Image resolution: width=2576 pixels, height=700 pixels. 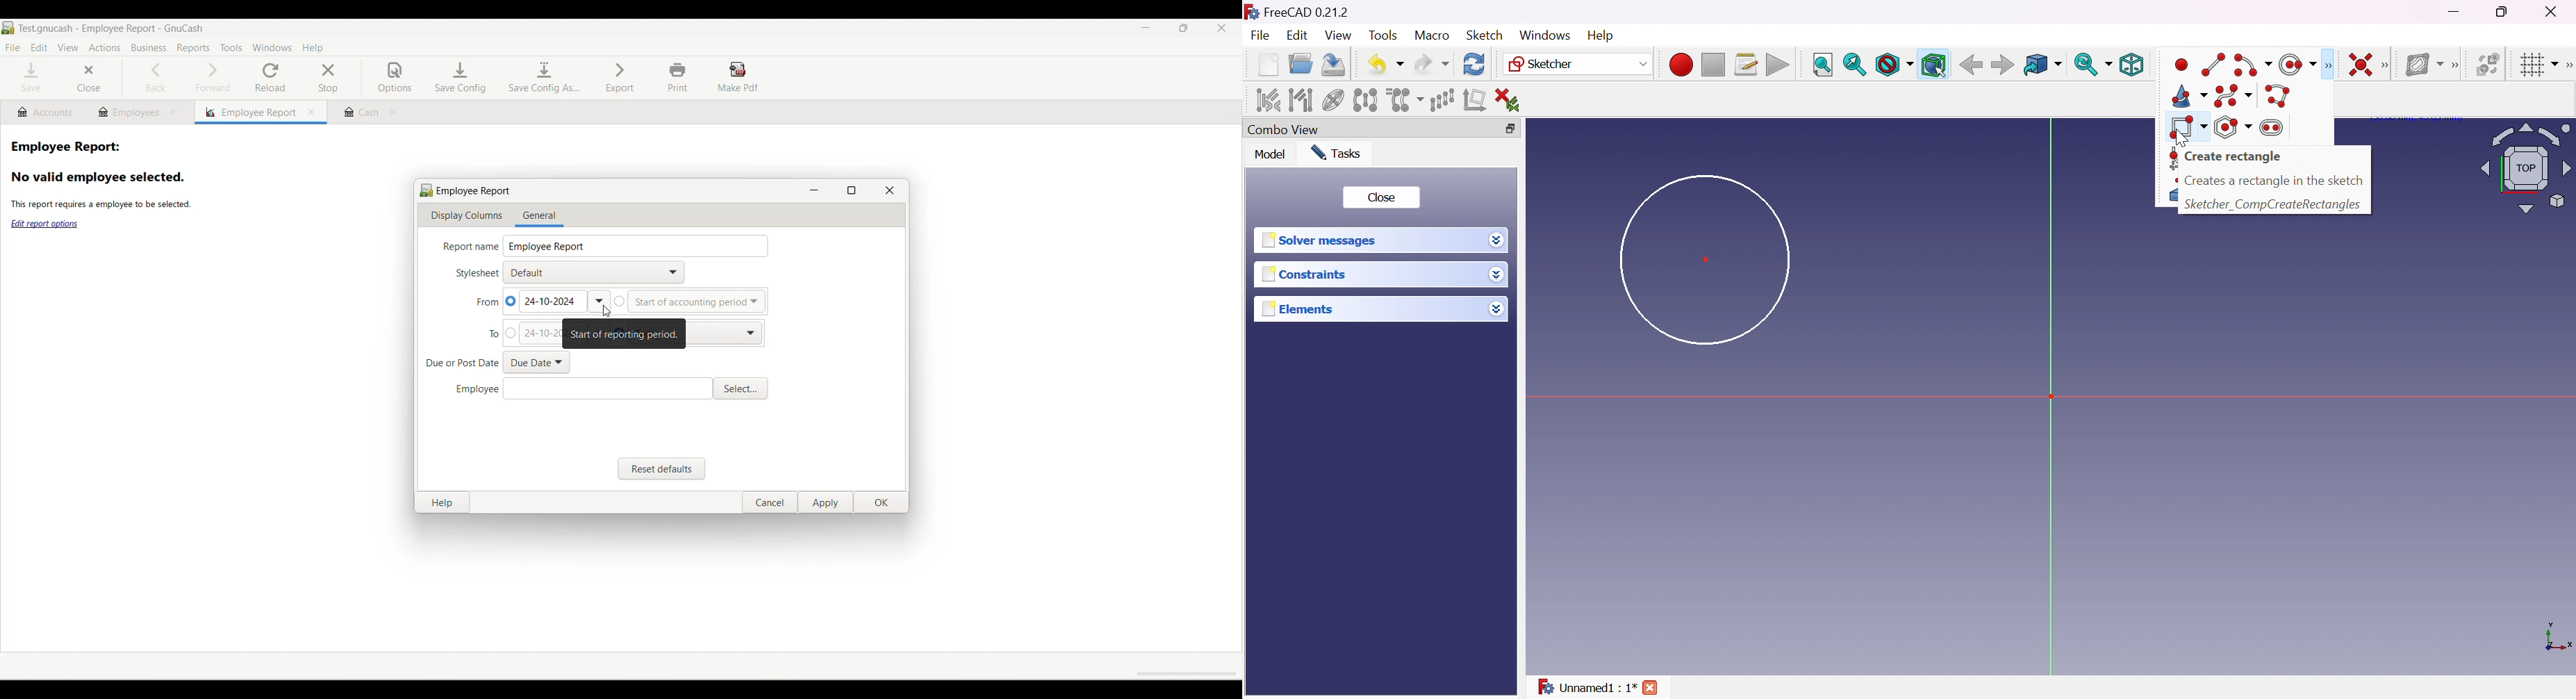 I want to click on Drop down, so click(x=1496, y=309).